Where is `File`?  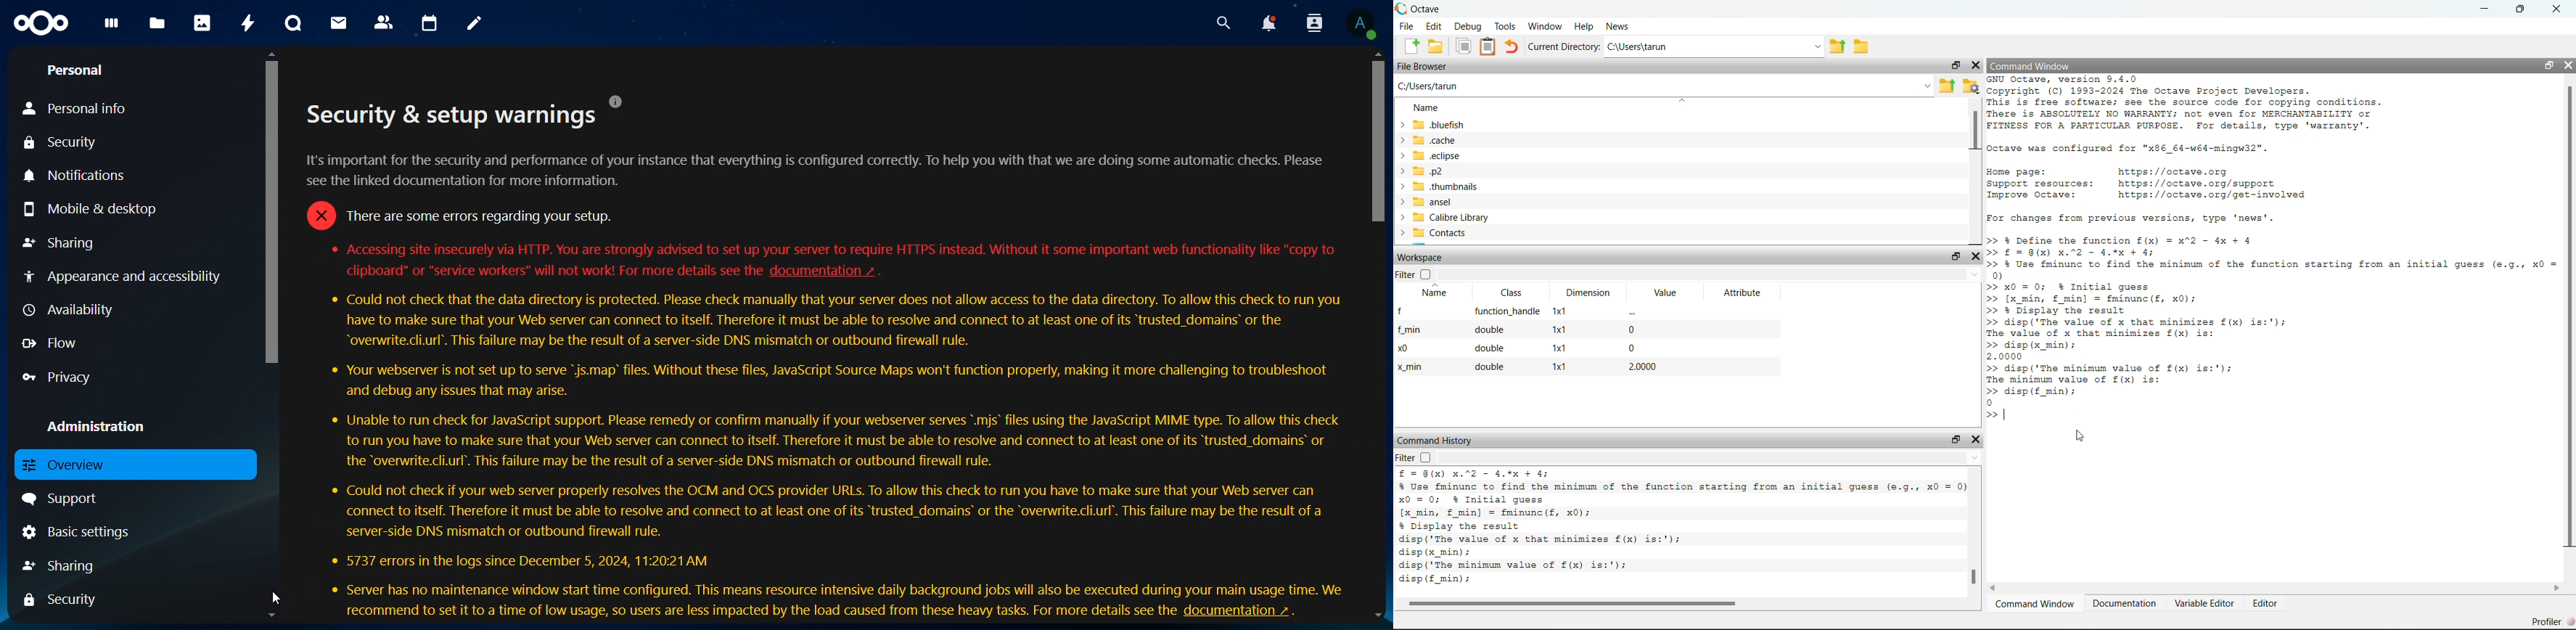 File is located at coordinates (1407, 26).